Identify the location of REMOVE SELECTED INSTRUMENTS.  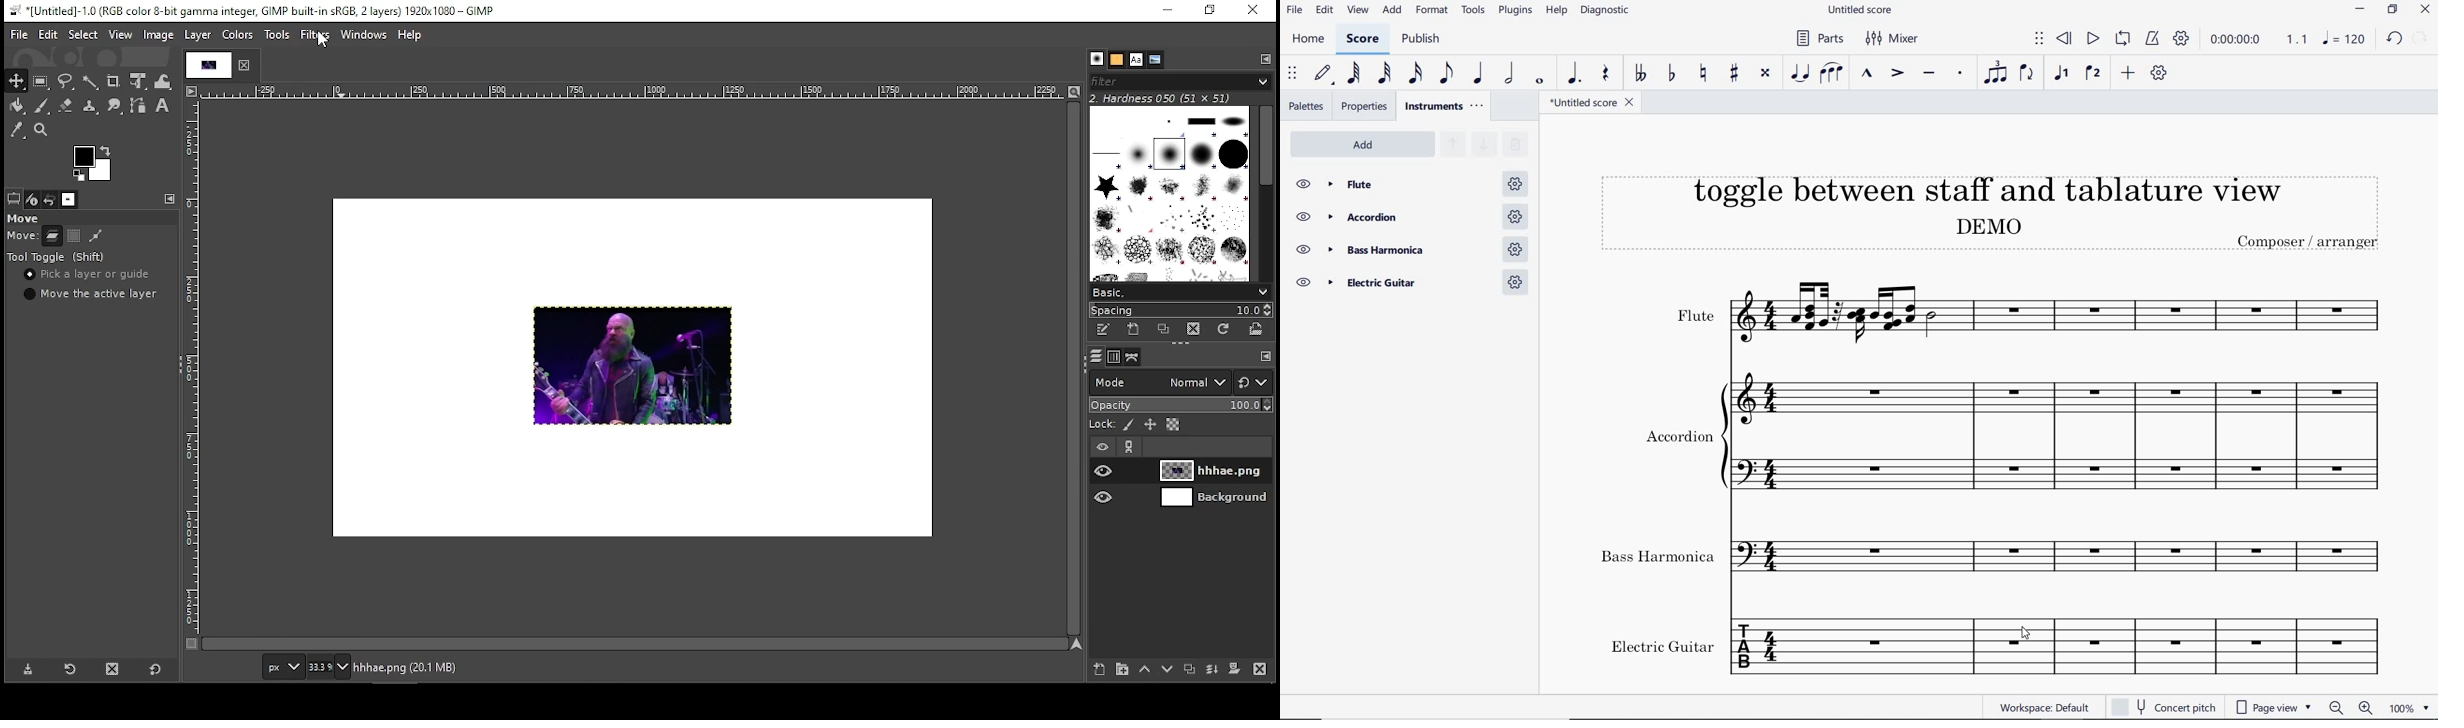
(1515, 145).